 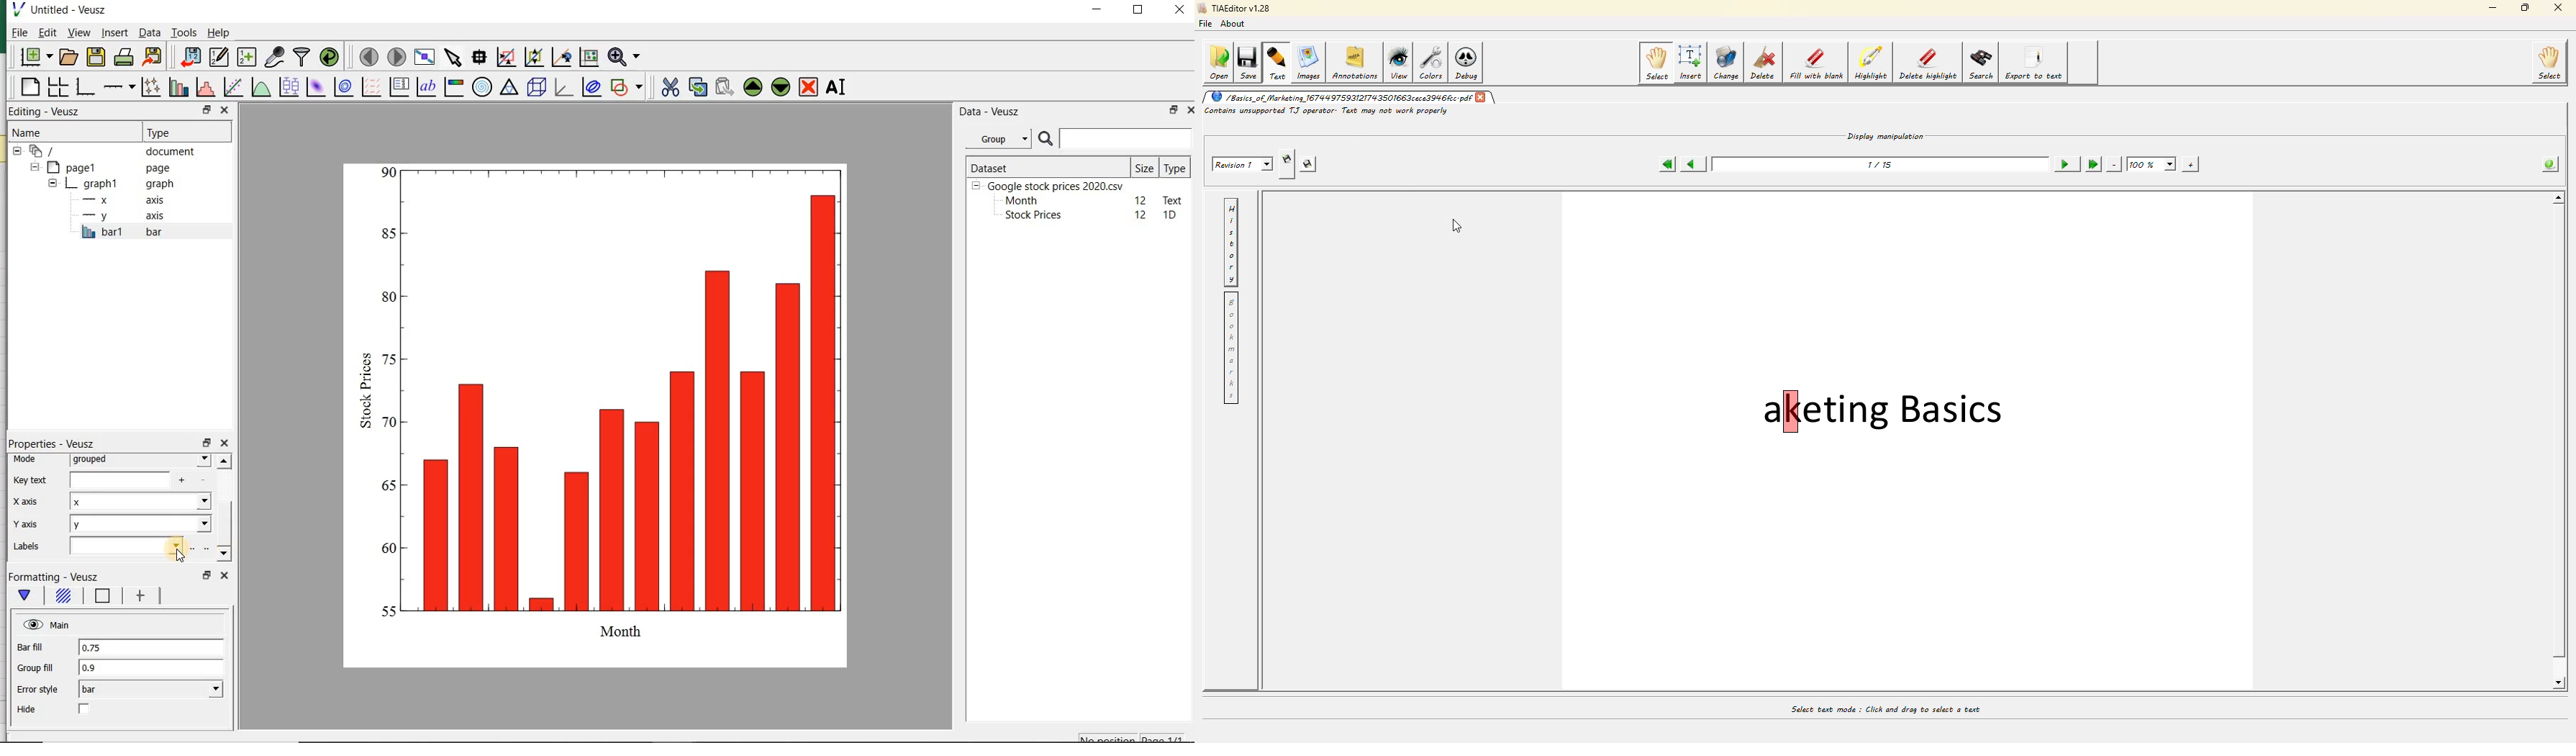 I want to click on arrange graphs in a grid, so click(x=56, y=88).